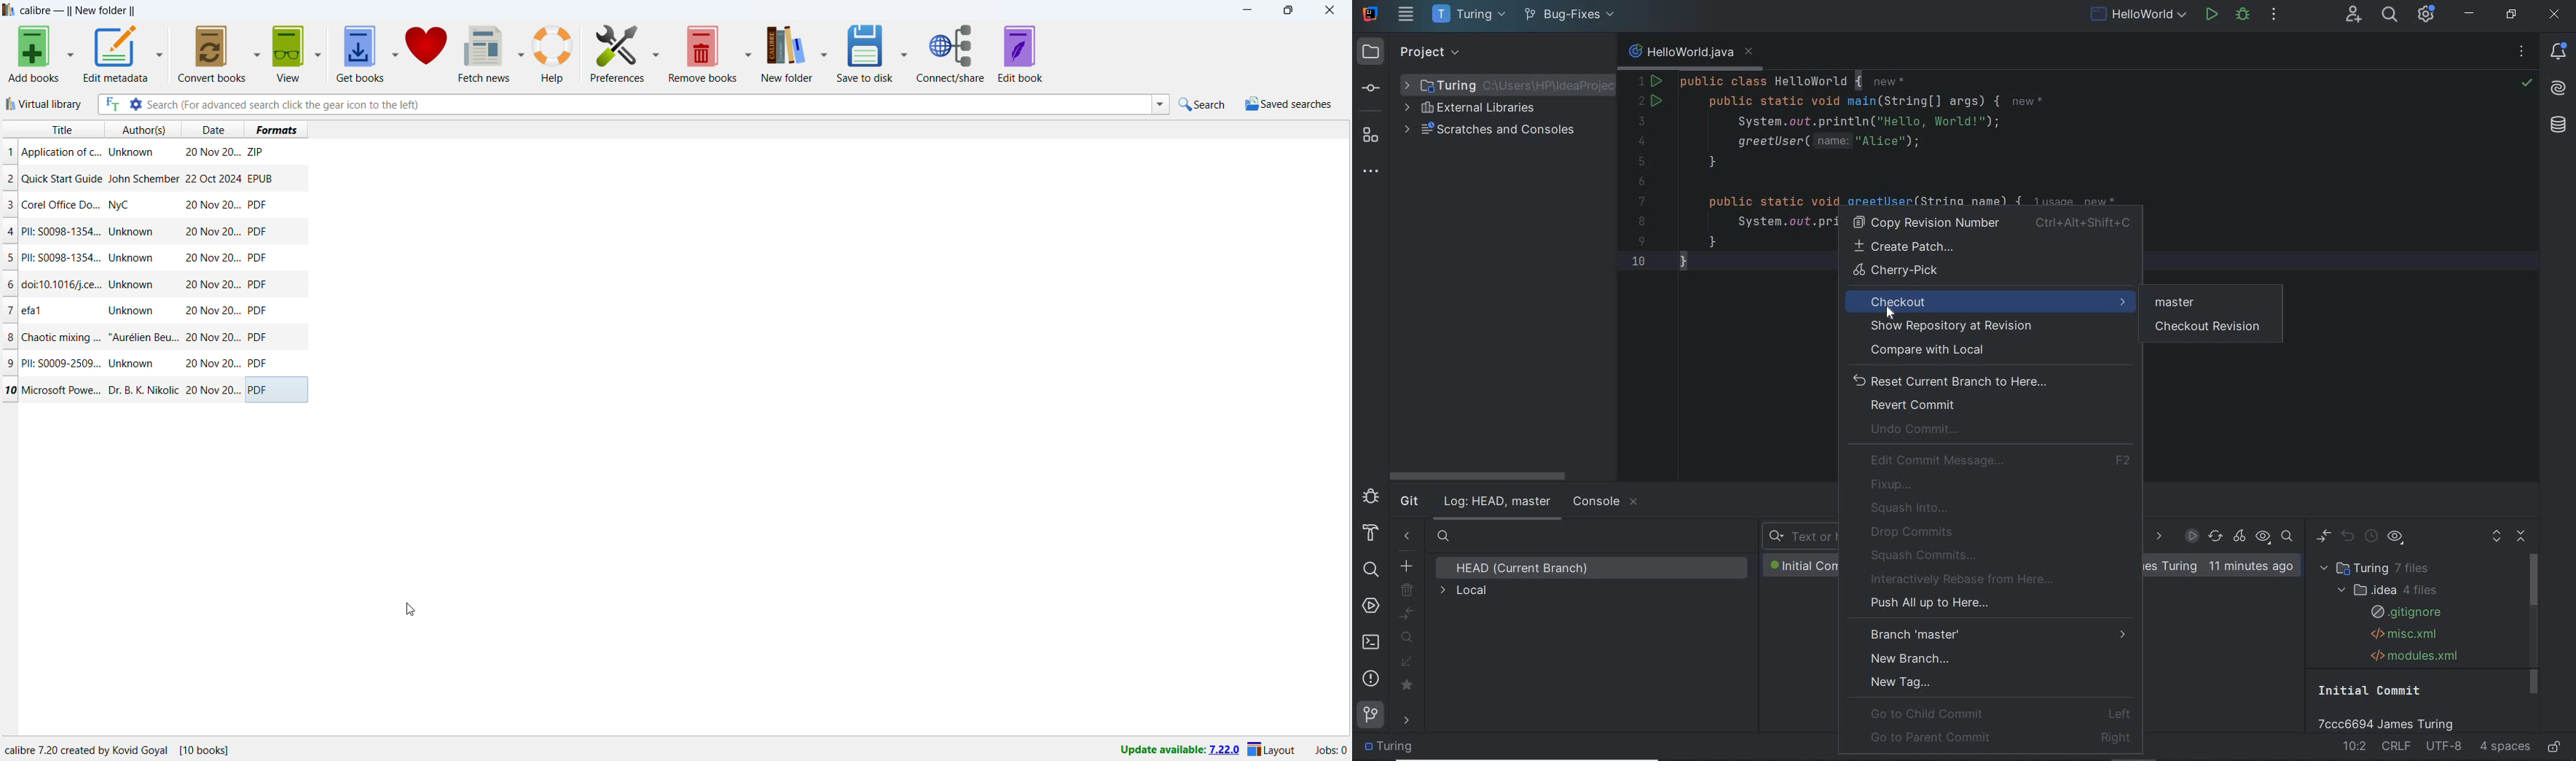 This screenshot has width=2576, height=784. I want to click on log, so click(1496, 502).